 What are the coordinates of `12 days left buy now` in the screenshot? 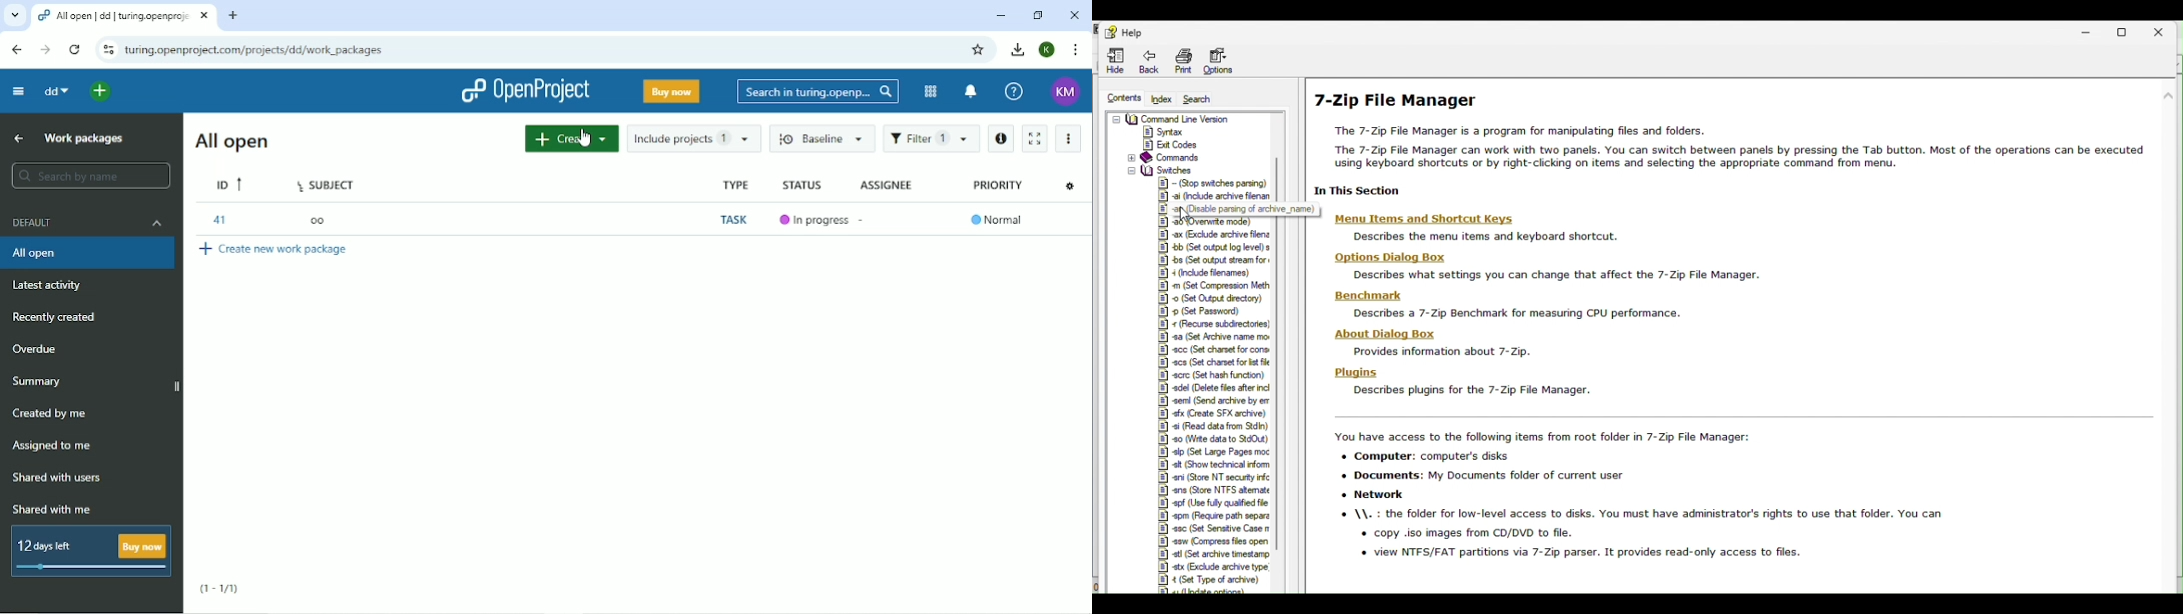 It's located at (92, 553).